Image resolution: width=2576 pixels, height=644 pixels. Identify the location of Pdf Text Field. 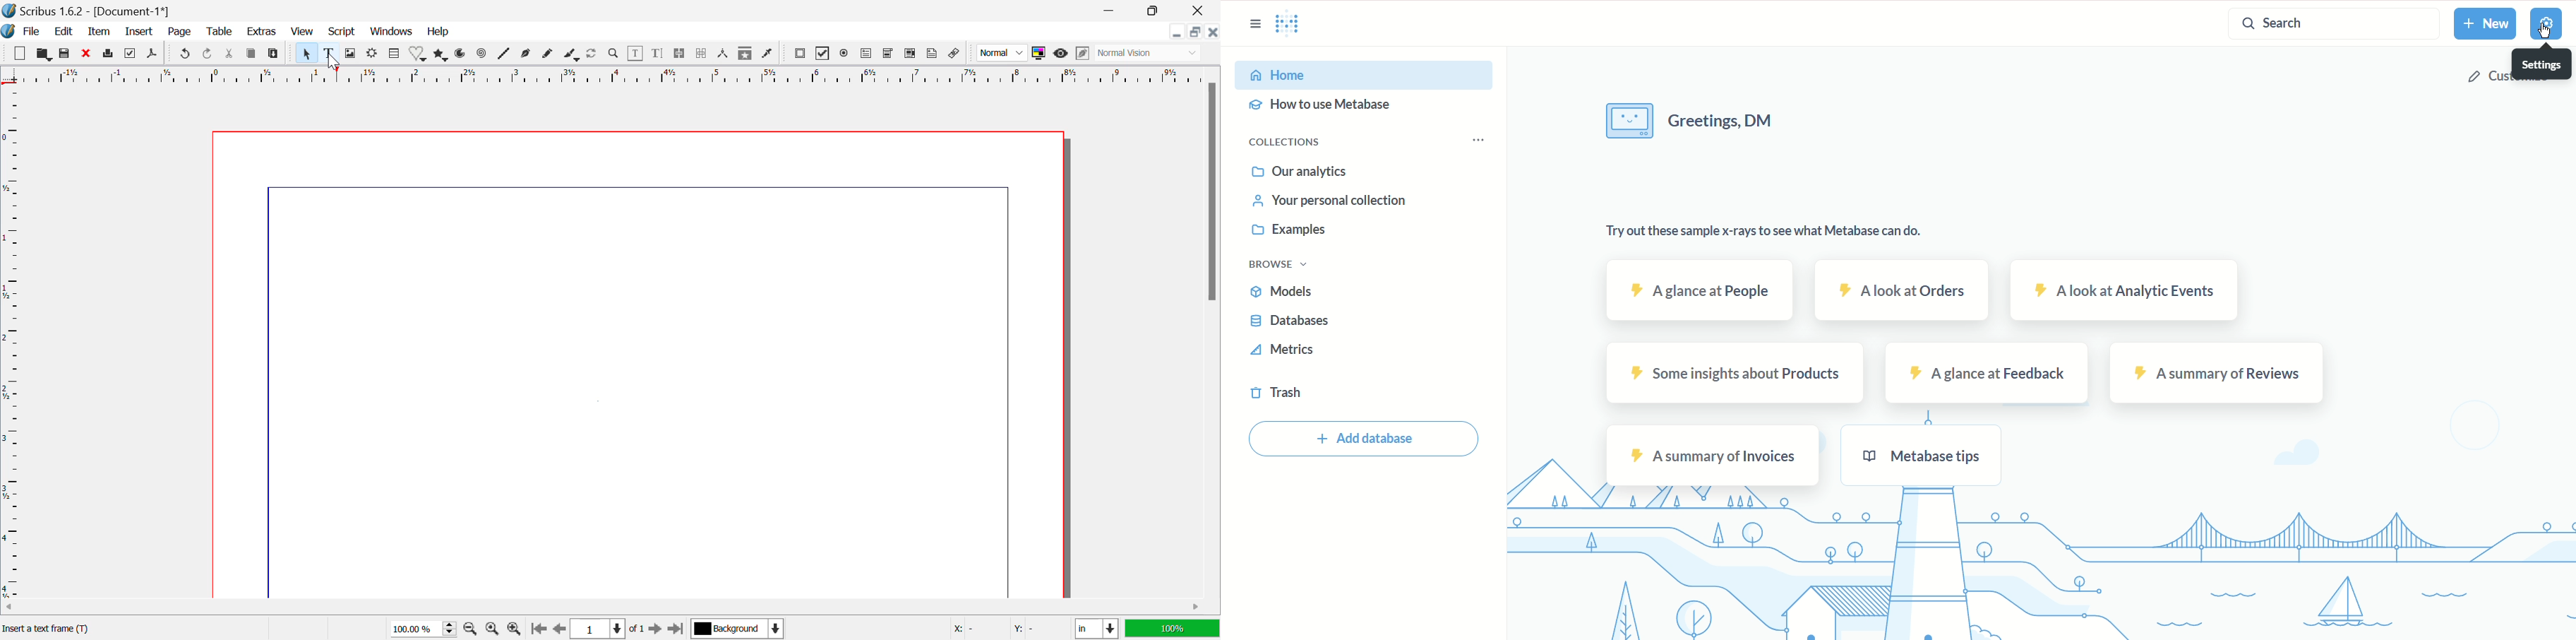
(867, 55).